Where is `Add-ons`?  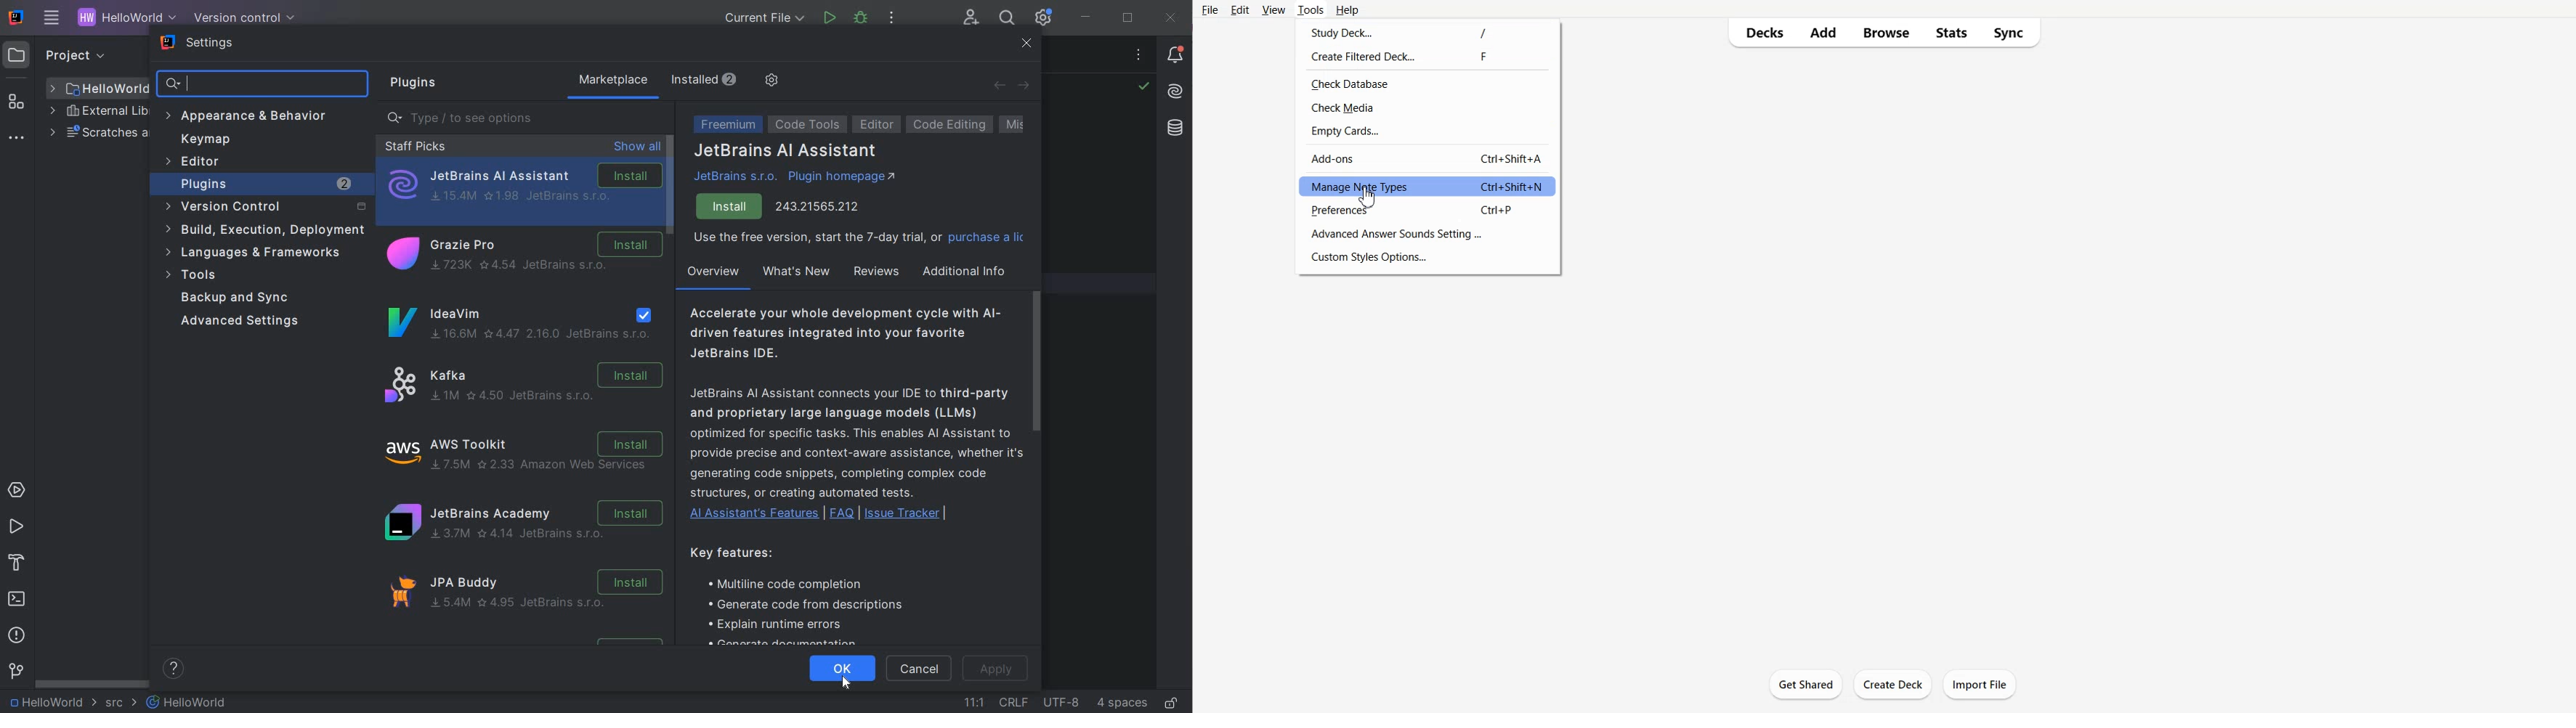
Add-ons is located at coordinates (1429, 158).